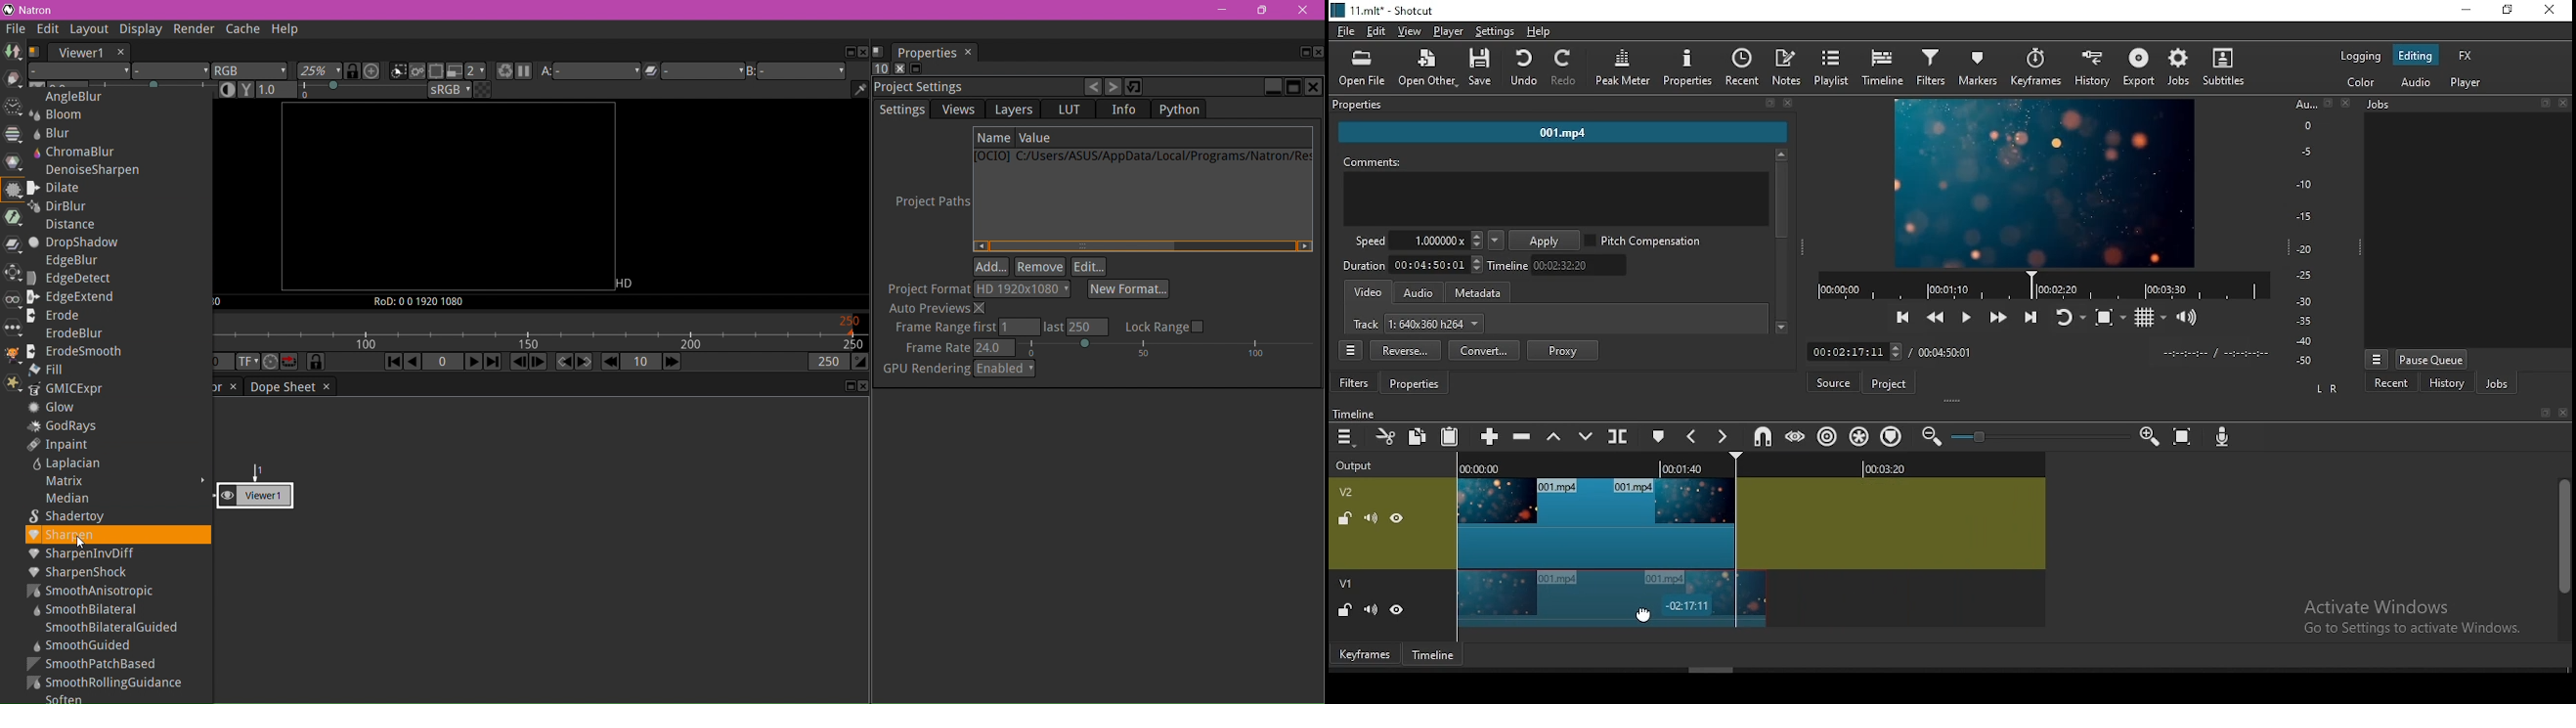  Describe the element at coordinates (1405, 351) in the screenshot. I see `reverse` at that location.